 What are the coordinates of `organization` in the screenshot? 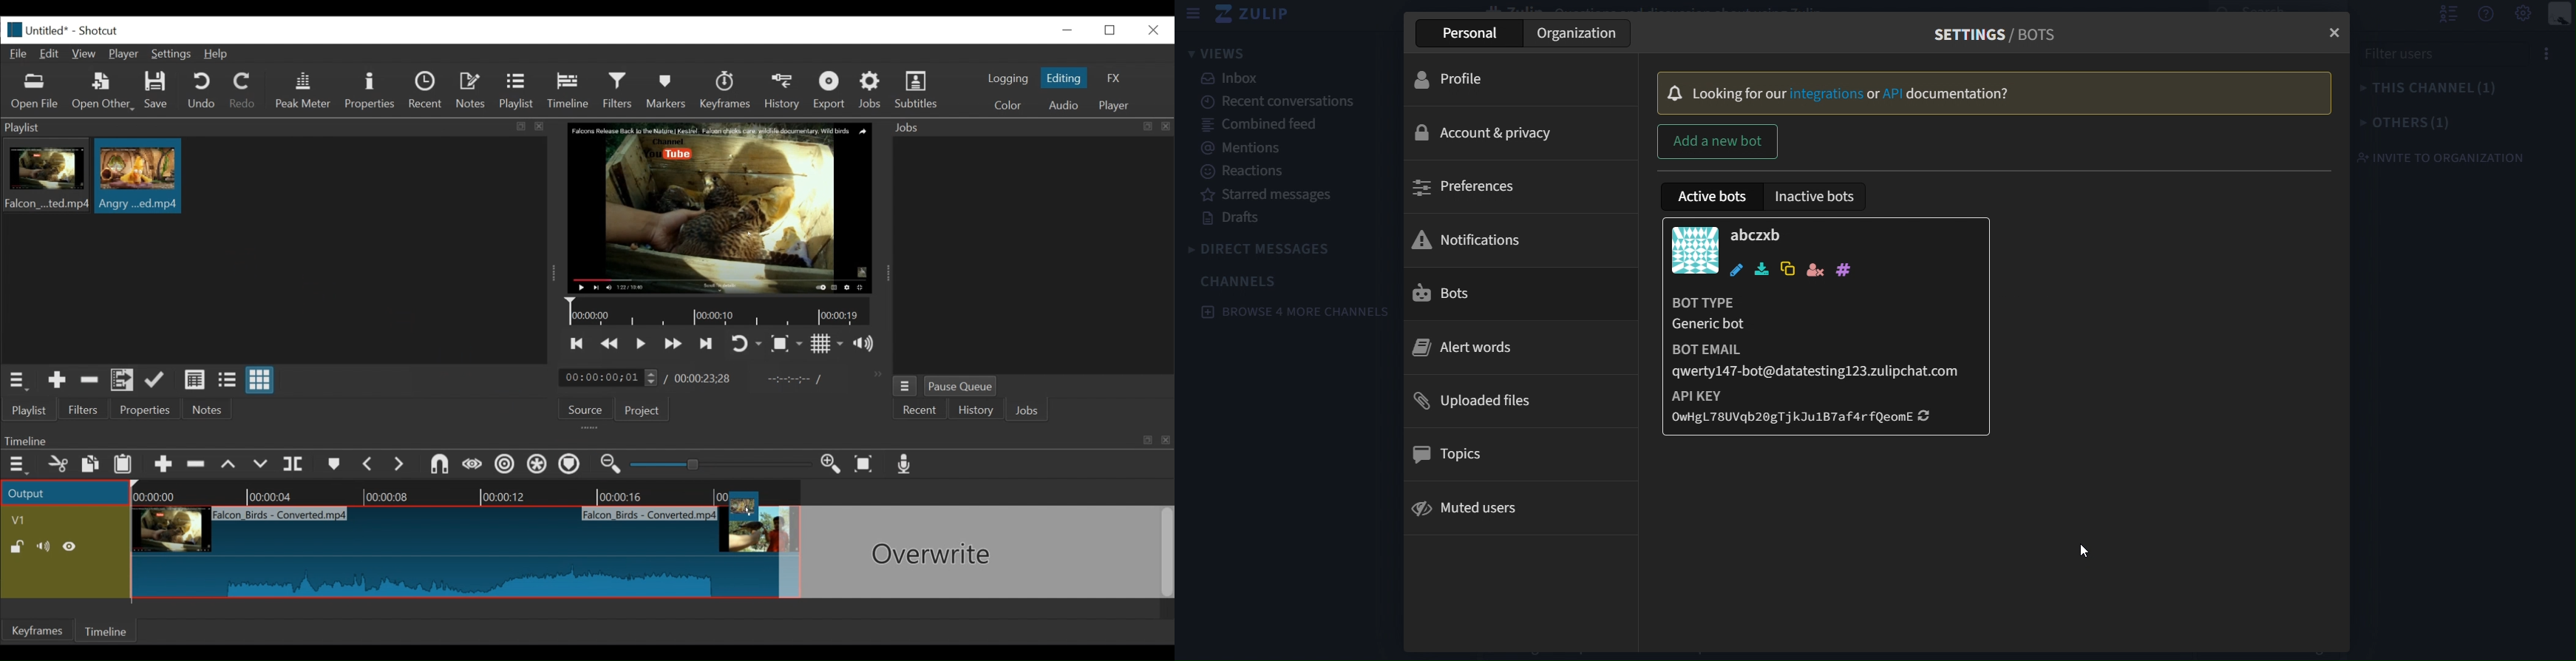 It's located at (1586, 36).